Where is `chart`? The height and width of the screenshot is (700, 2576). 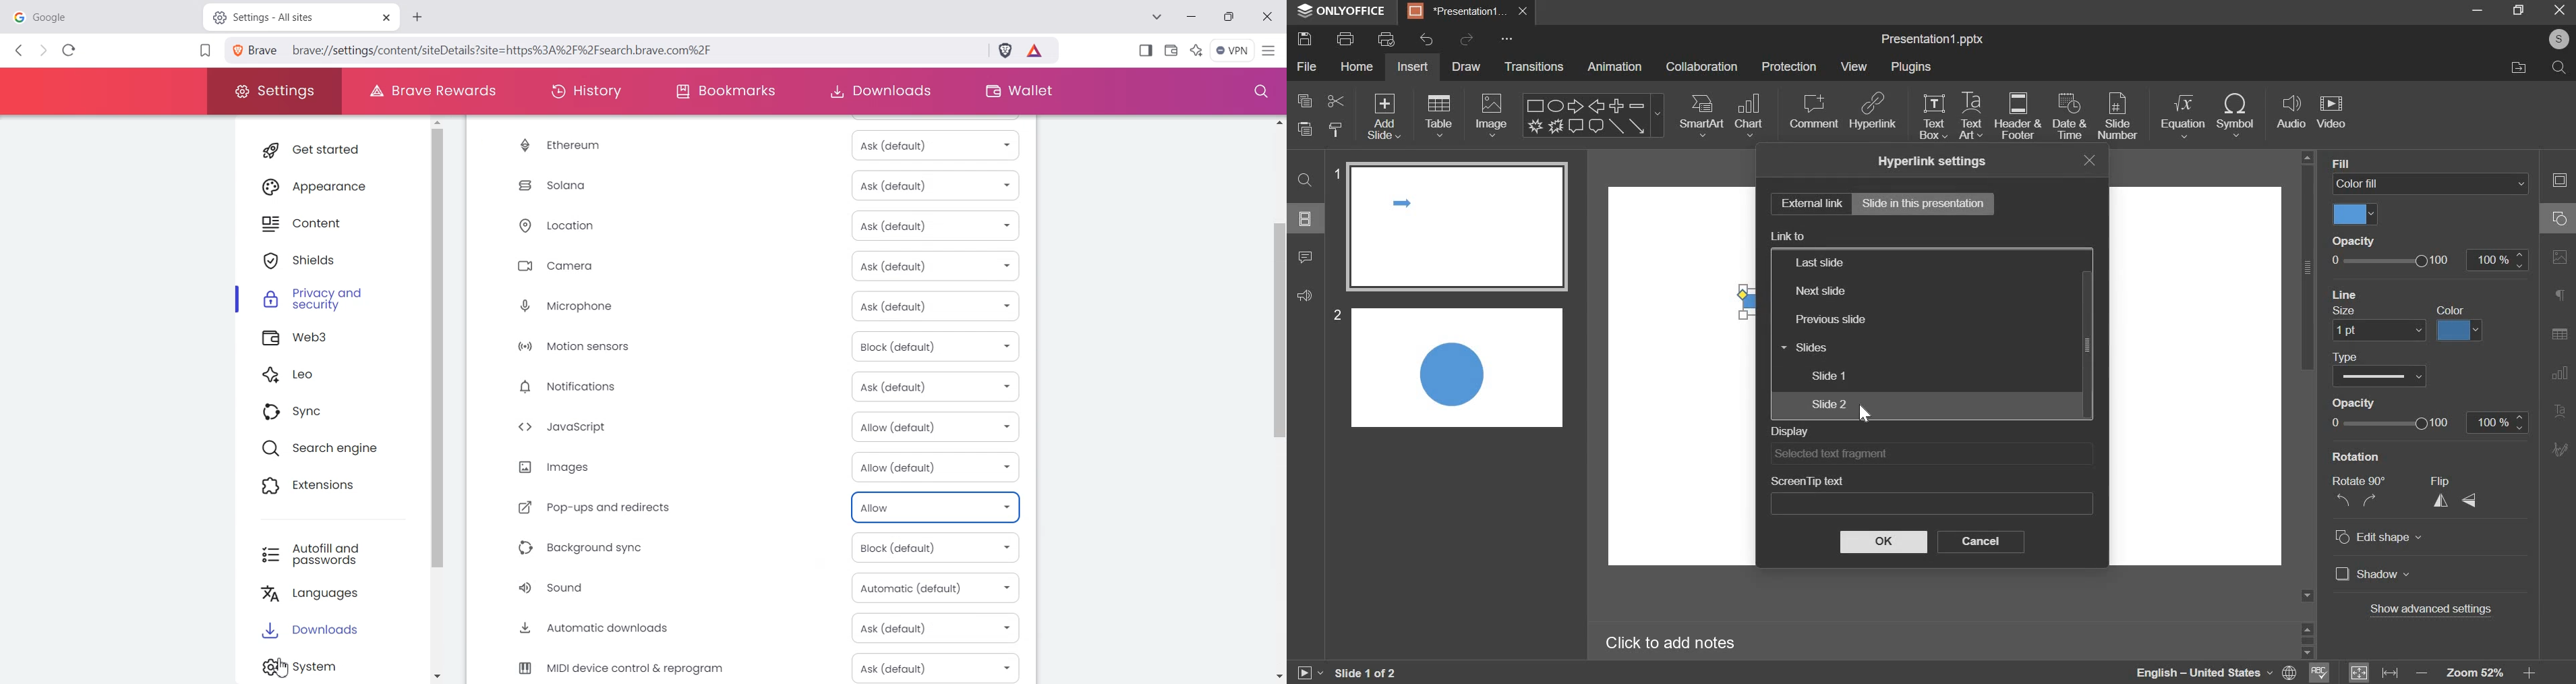
chart is located at coordinates (1749, 115).